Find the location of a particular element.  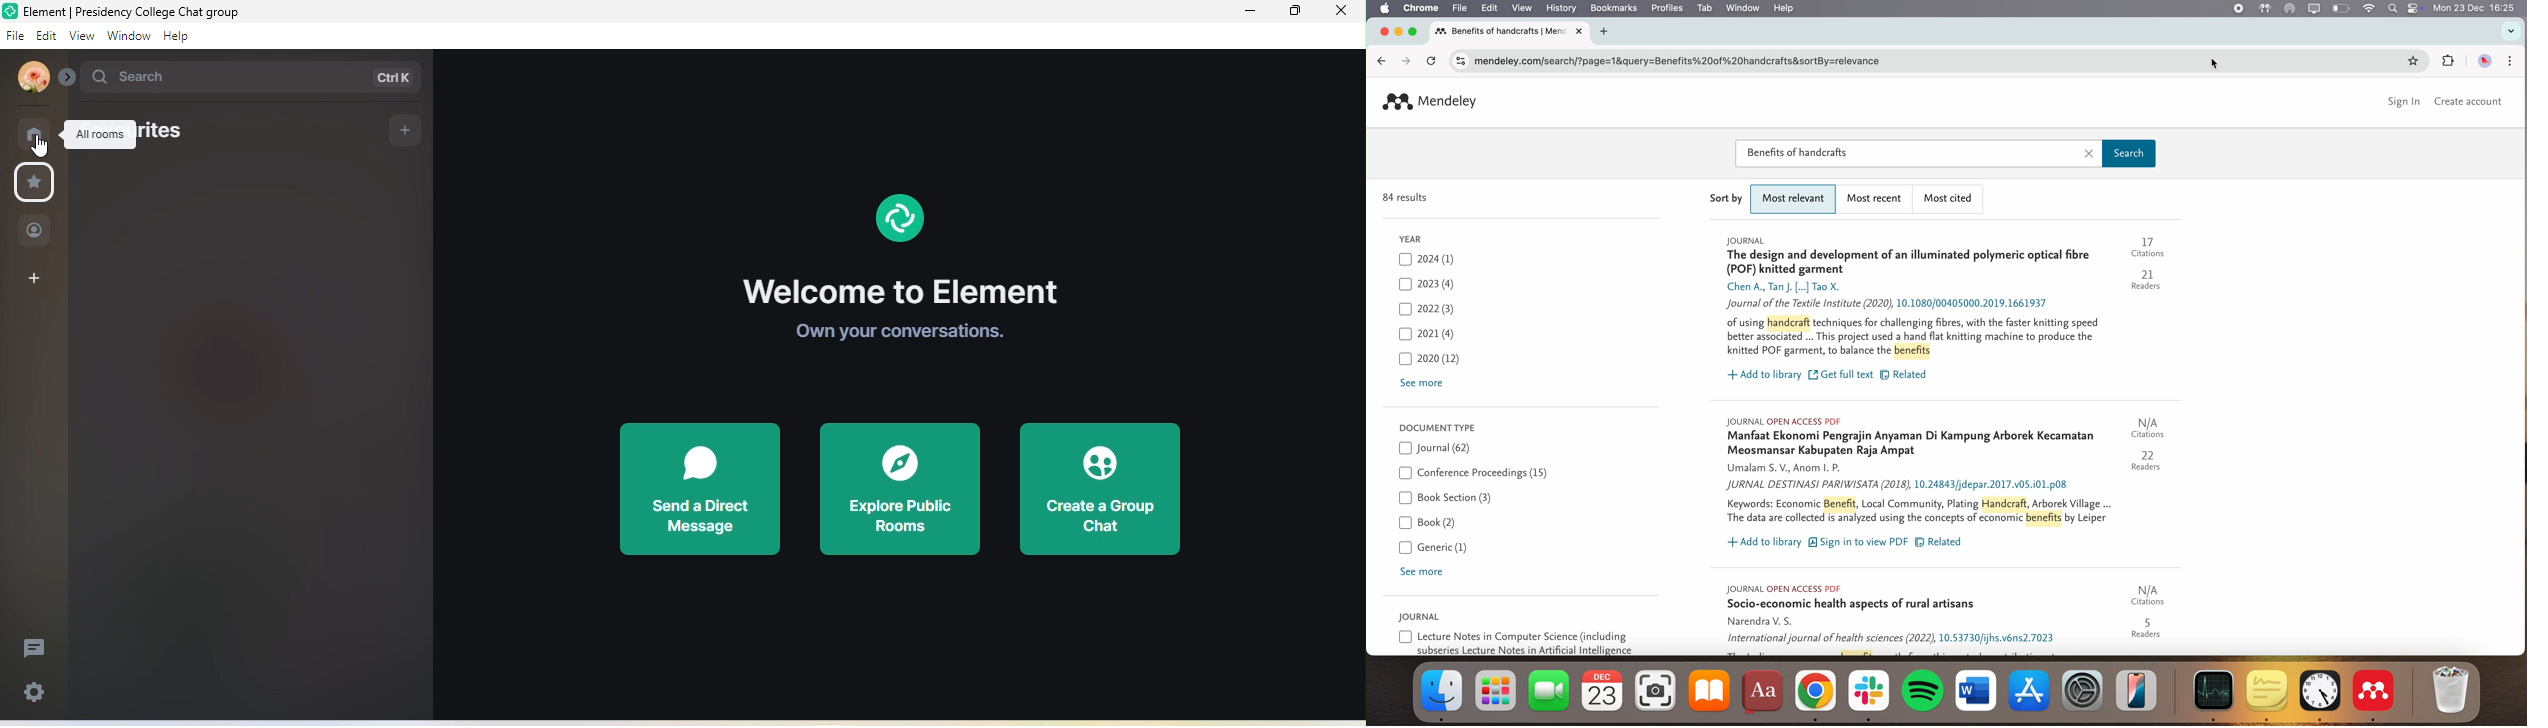

article is located at coordinates (1946, 310).